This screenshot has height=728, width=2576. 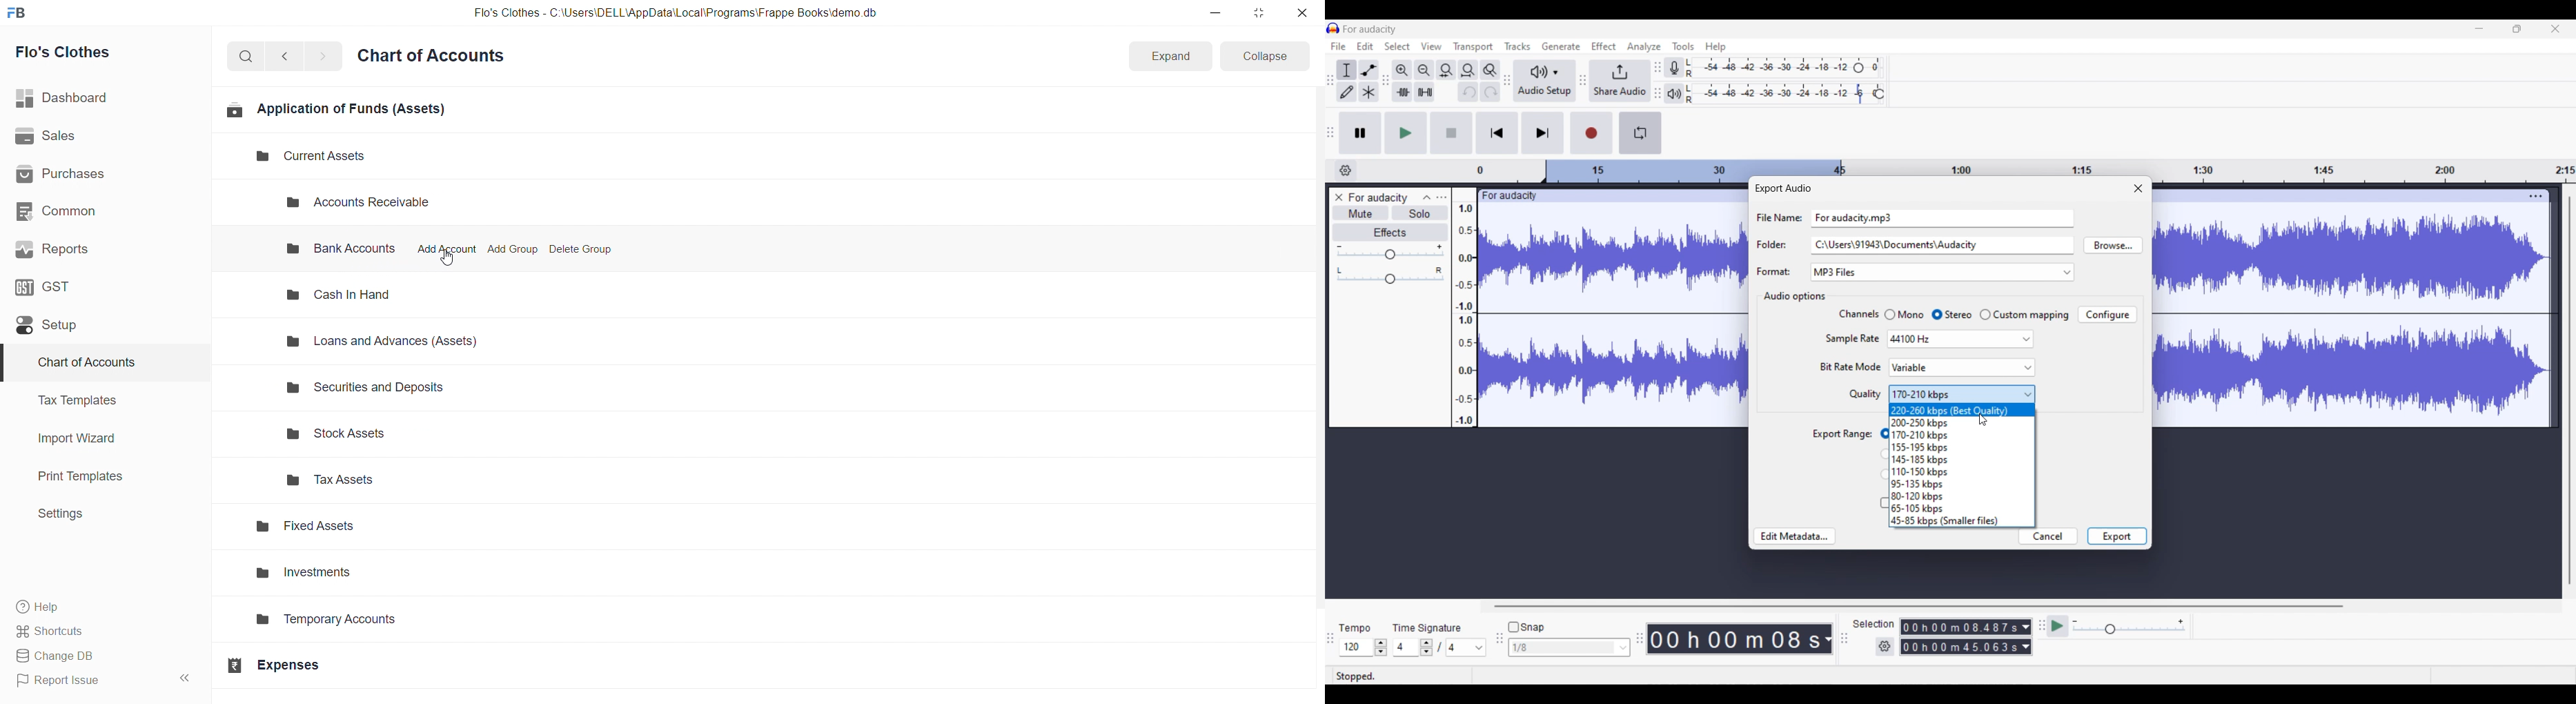 I want to click on Draw tool, so click(x=1346, y=92).